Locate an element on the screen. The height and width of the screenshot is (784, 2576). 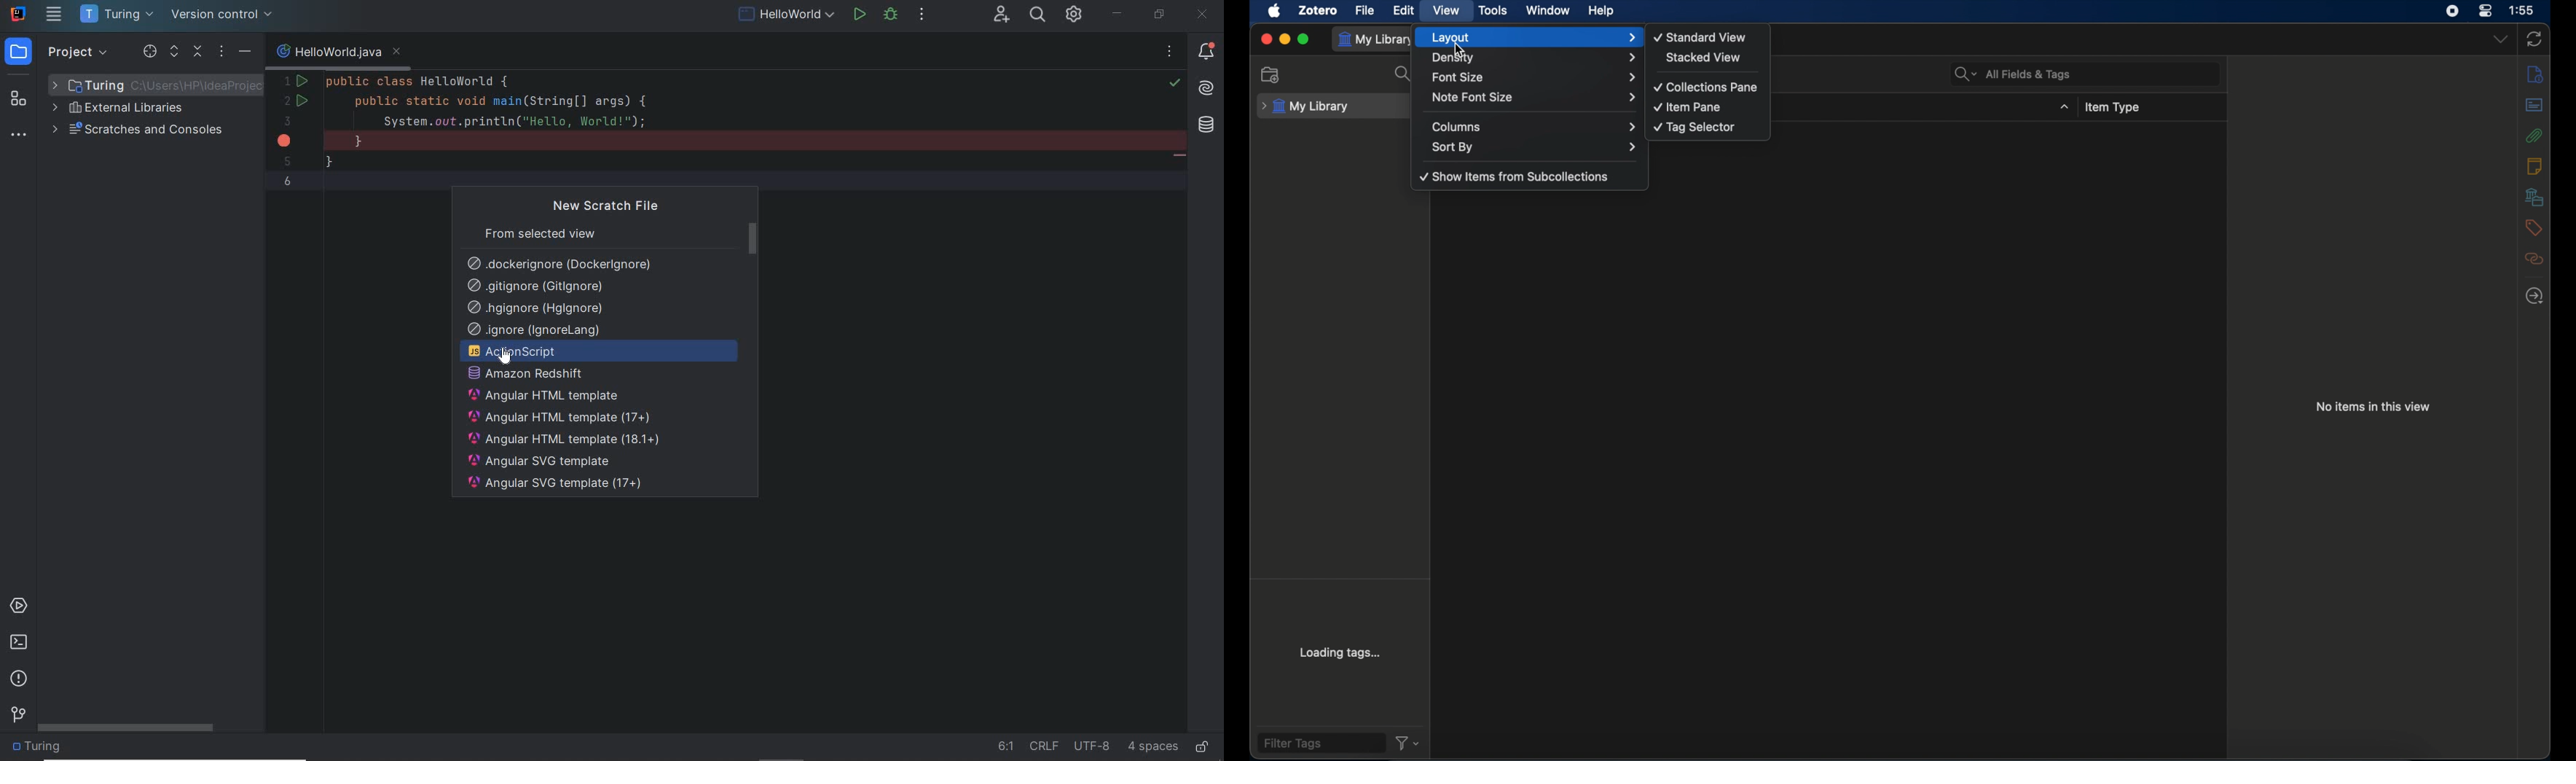
item type is located at coordinates (2112, 108).